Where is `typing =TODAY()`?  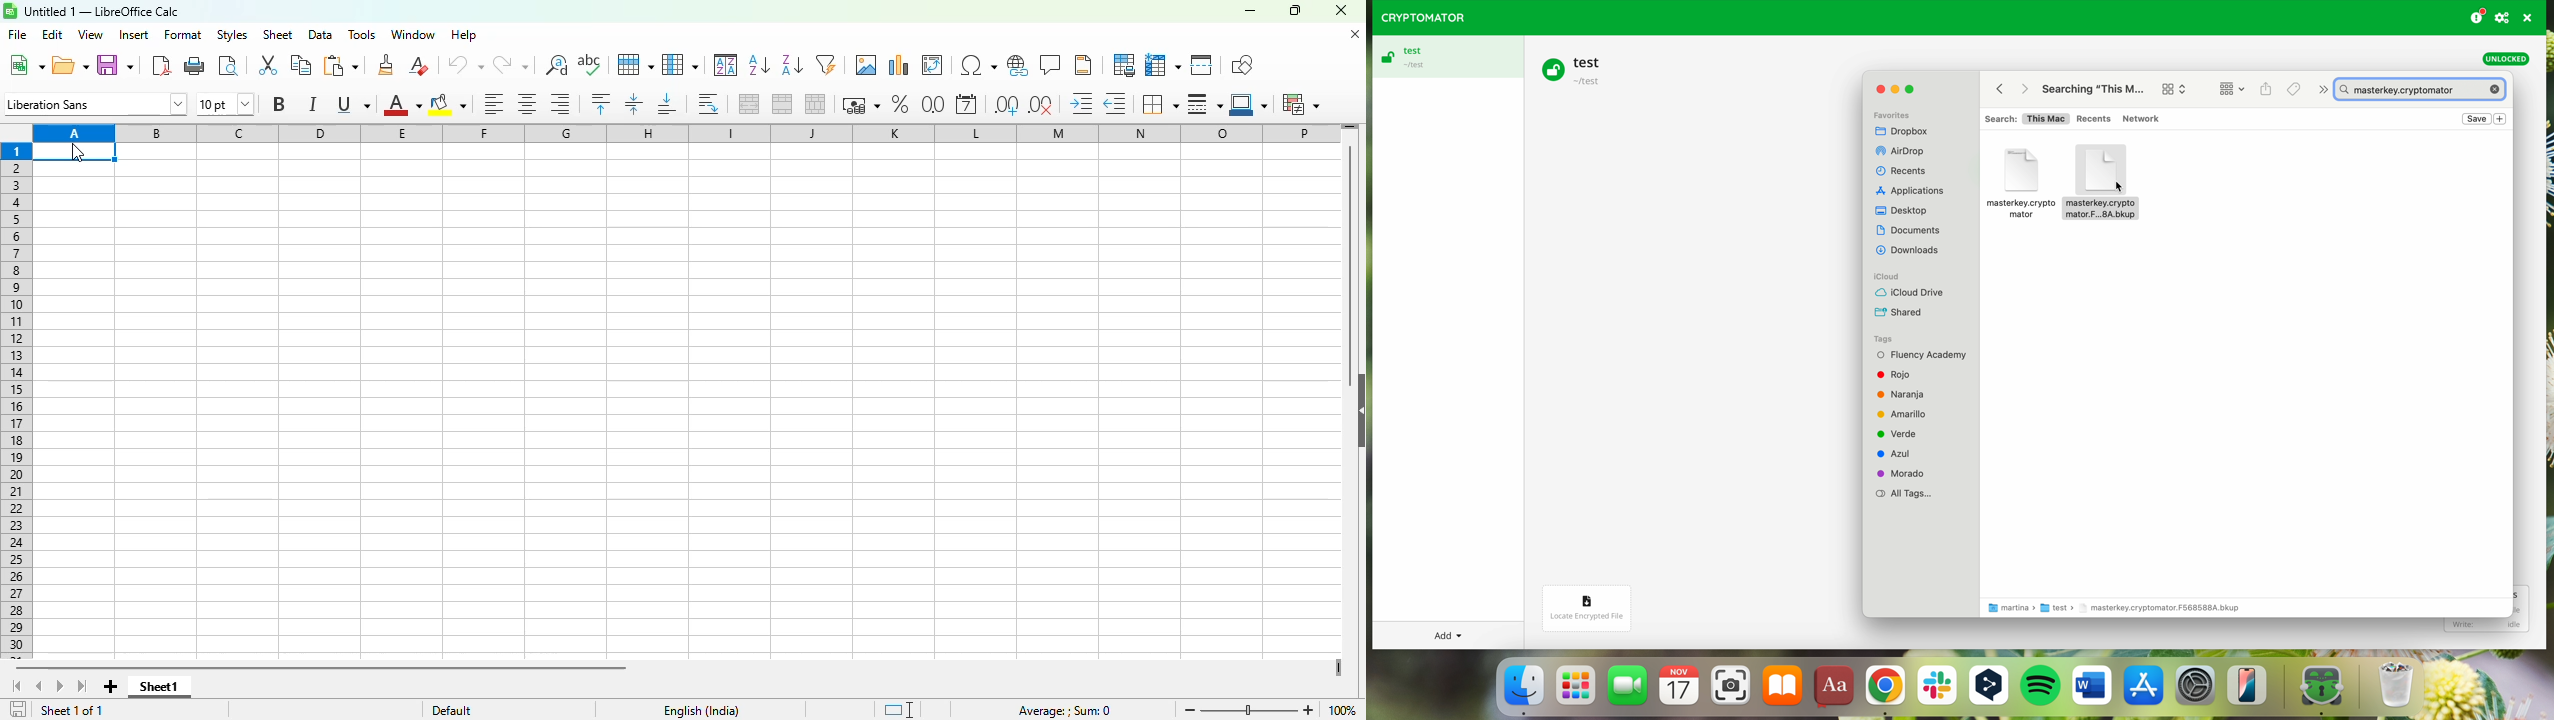 typing =TODAY() is located at coordinates (50, 151).